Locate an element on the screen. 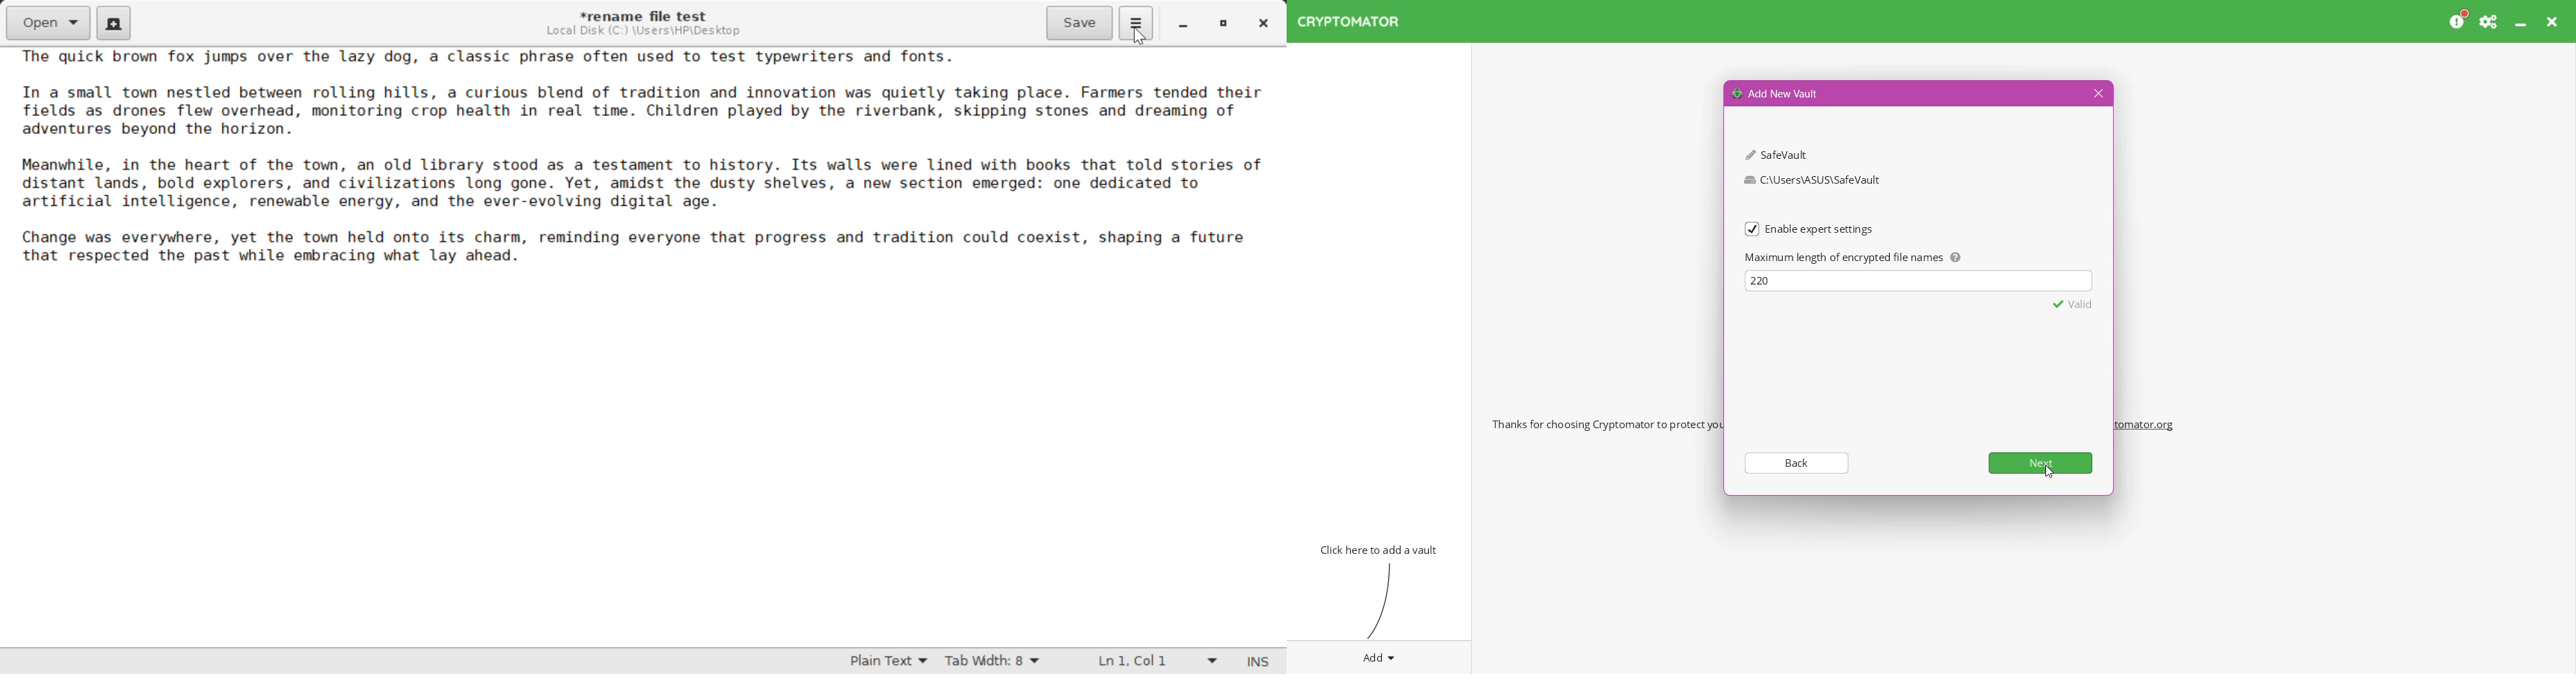 The height and width of the screenshot is (700, 2576). SafeVault is located at coordinates (1774, 155).